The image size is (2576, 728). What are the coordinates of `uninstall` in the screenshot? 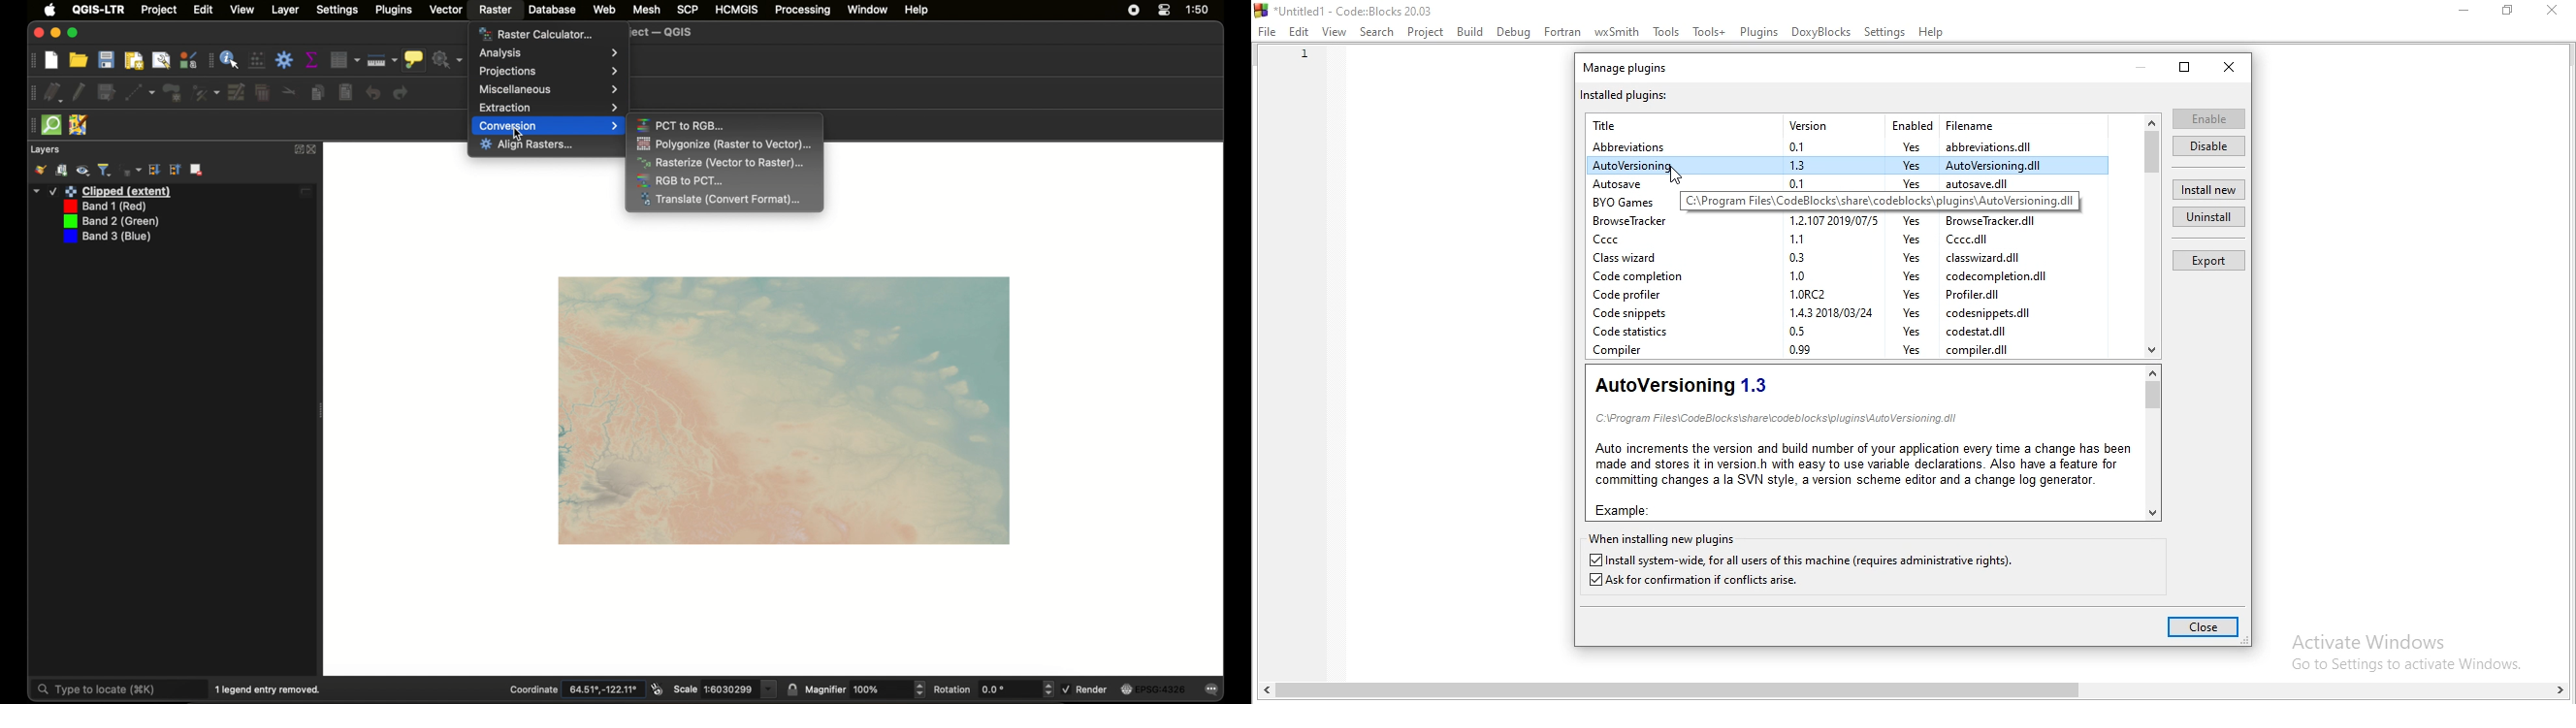 It's located at (2206, 218).